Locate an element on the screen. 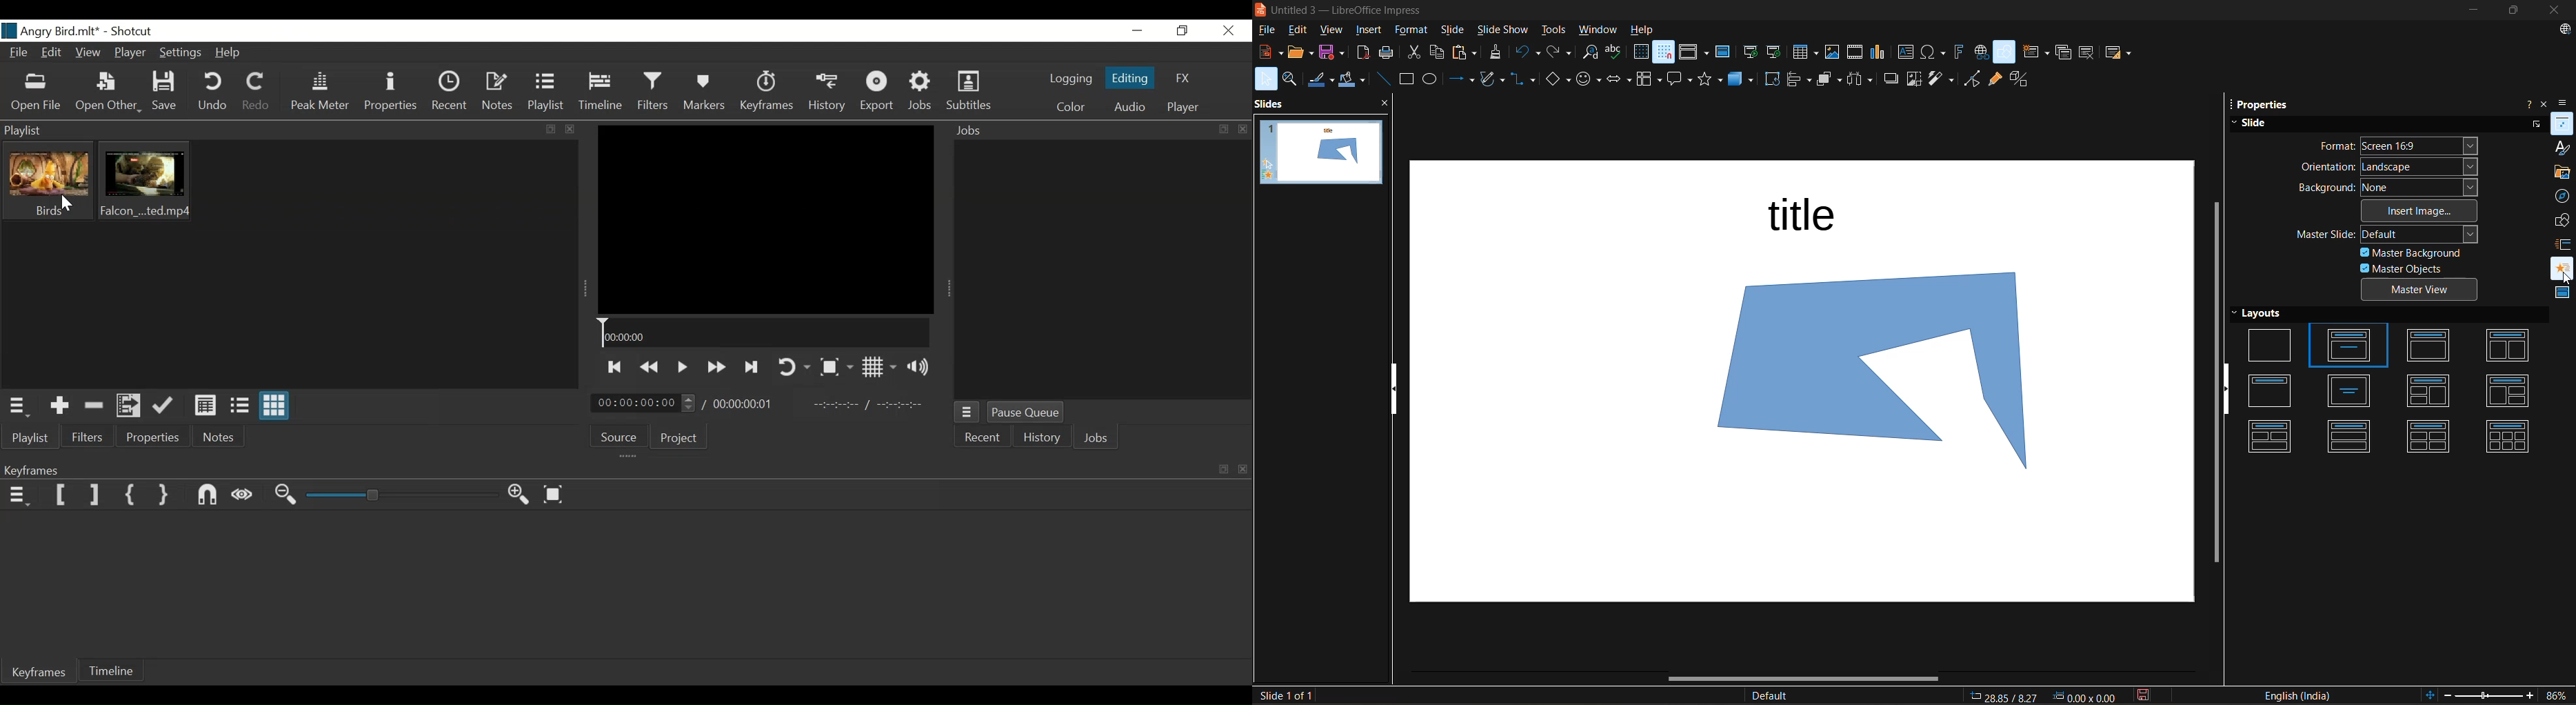 This screenshot has width=2576, height=728. Add the Source to the playlist is located at coordinates (59, 405).